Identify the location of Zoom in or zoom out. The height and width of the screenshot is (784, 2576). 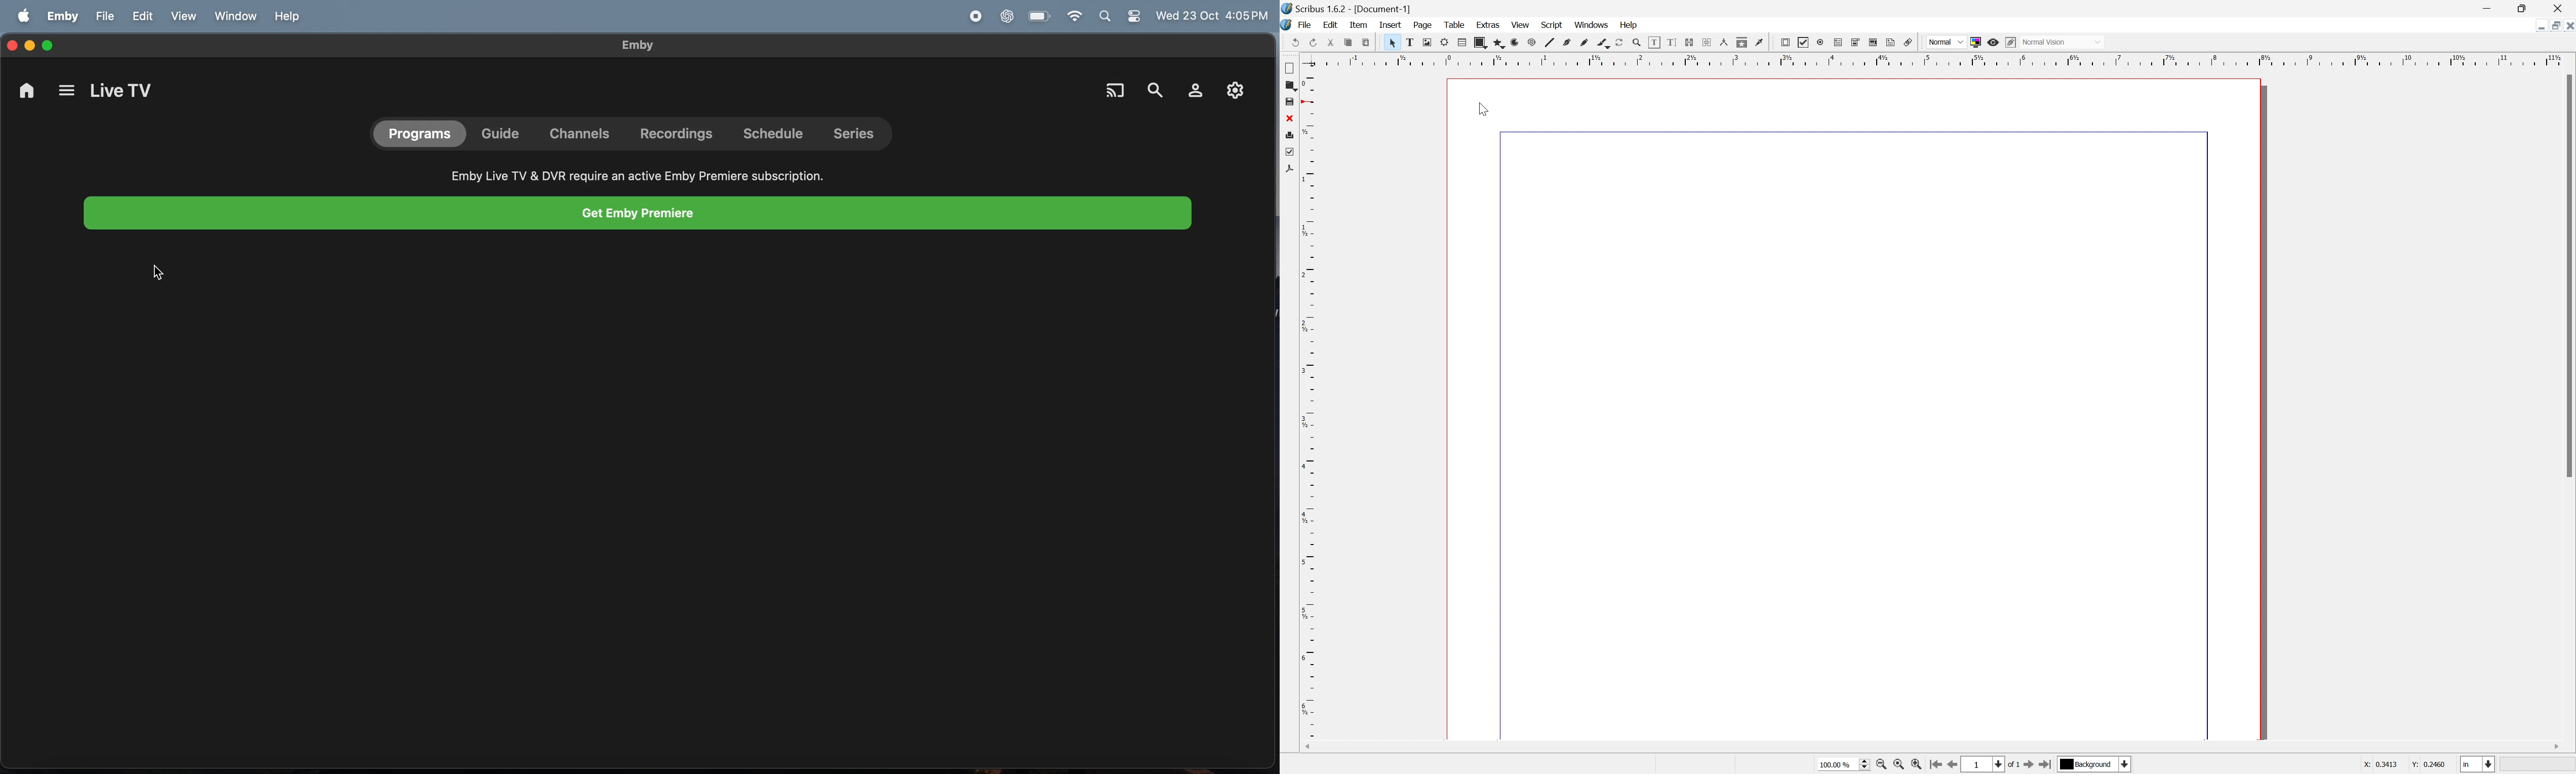
(1761, 43).